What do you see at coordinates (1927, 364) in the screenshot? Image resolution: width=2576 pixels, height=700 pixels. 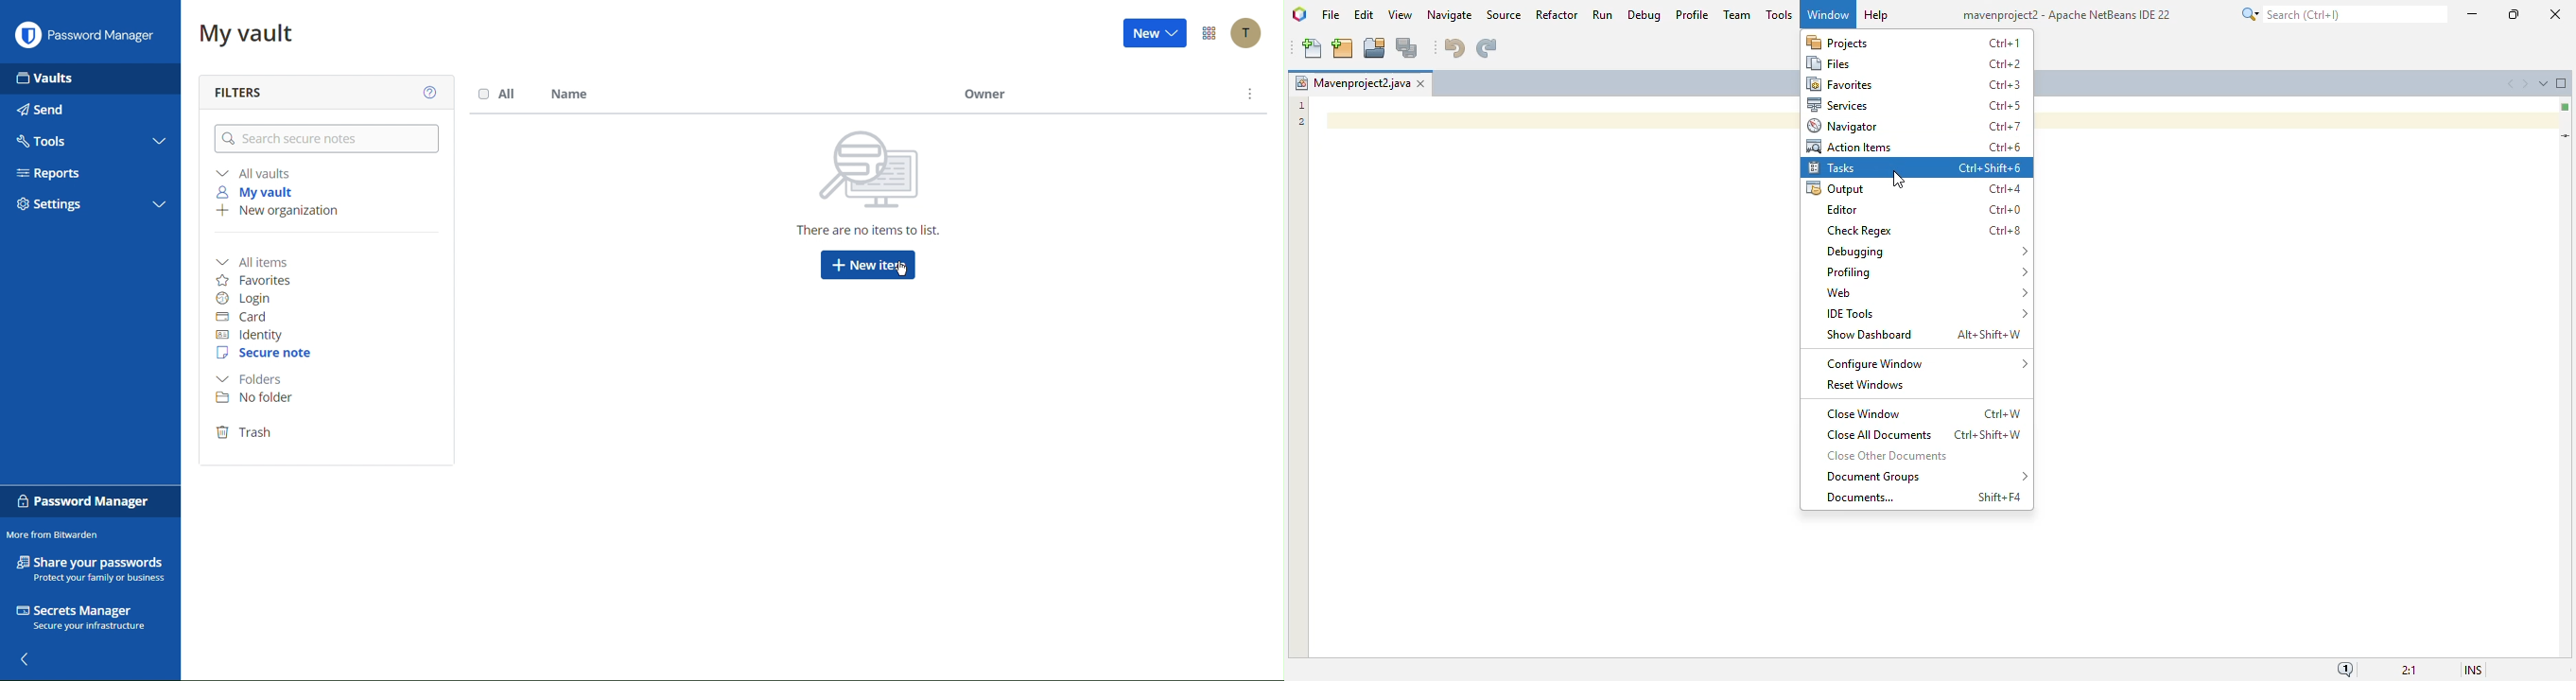 I see `configure window` at bounding box center [1927, 364].